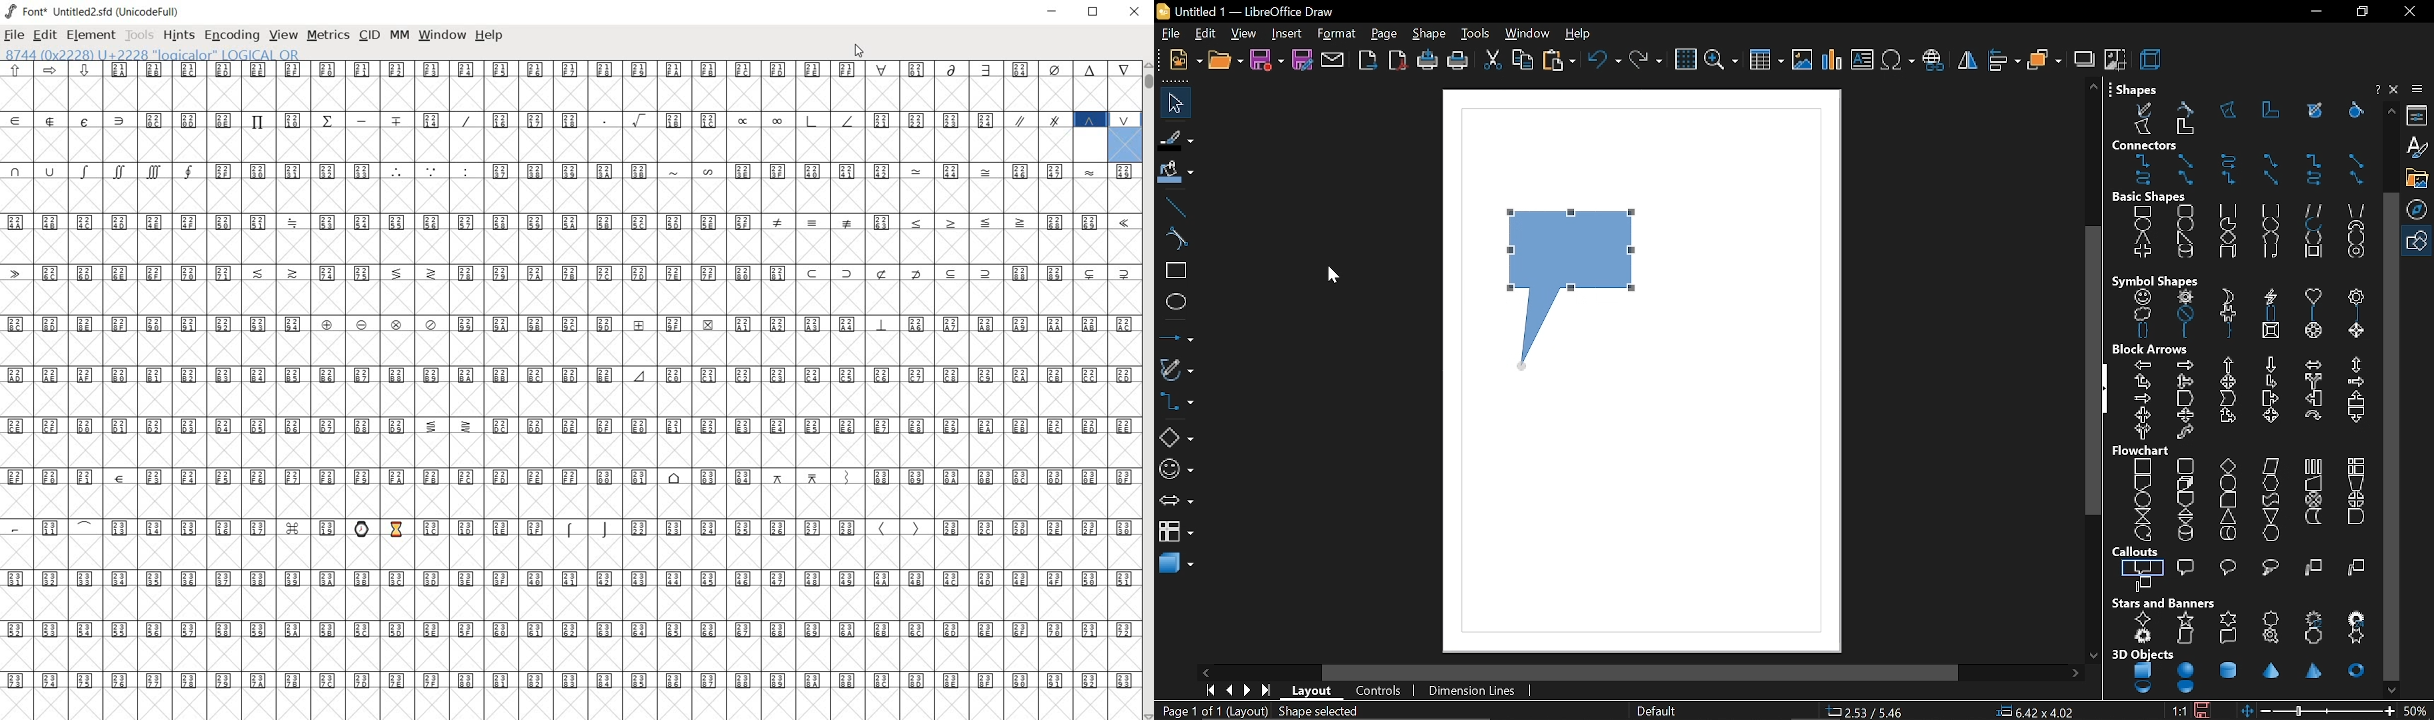 The height and width of the screenshot is (728, 2436). What do you see at coordinates (2316, 637) in the screenshot?
I see `doorplate` at bounding box center [2316, 637].